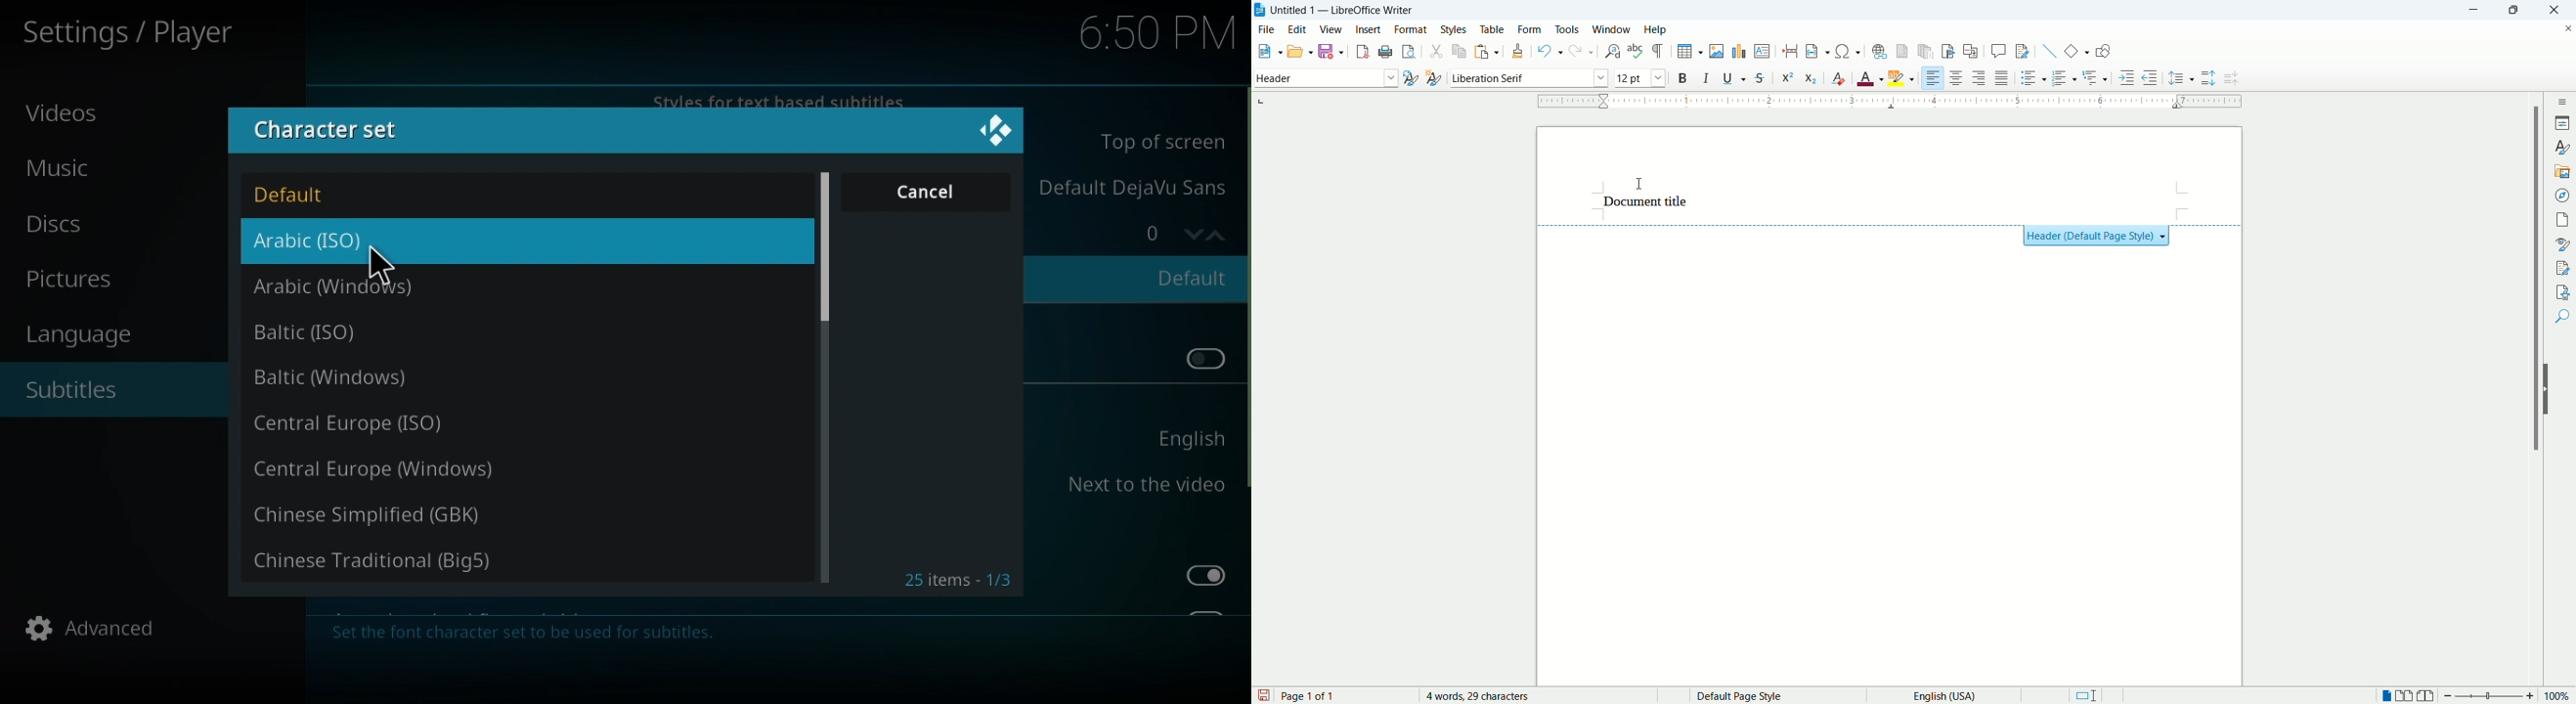  Describe the element at coordinates (2002, 79) in the screenshot. I see `justified` at that location.